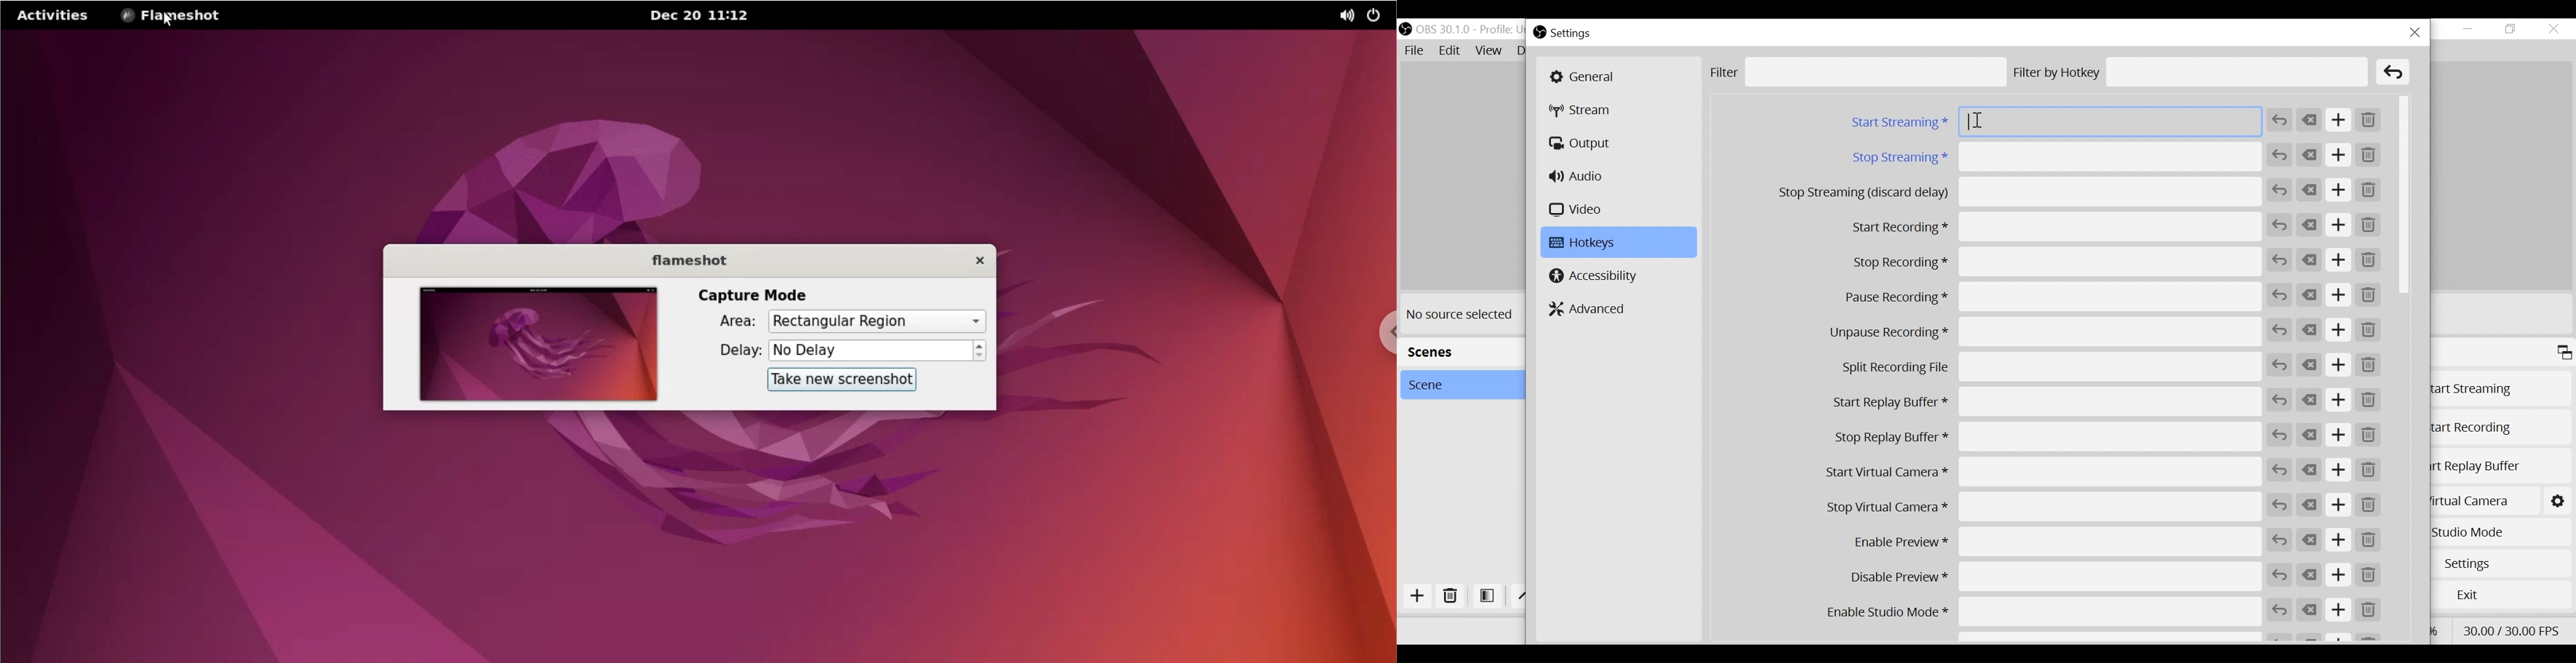  Describe the element at coordinates (2310, 260) in the screenshot. I see `Clear` at that location.